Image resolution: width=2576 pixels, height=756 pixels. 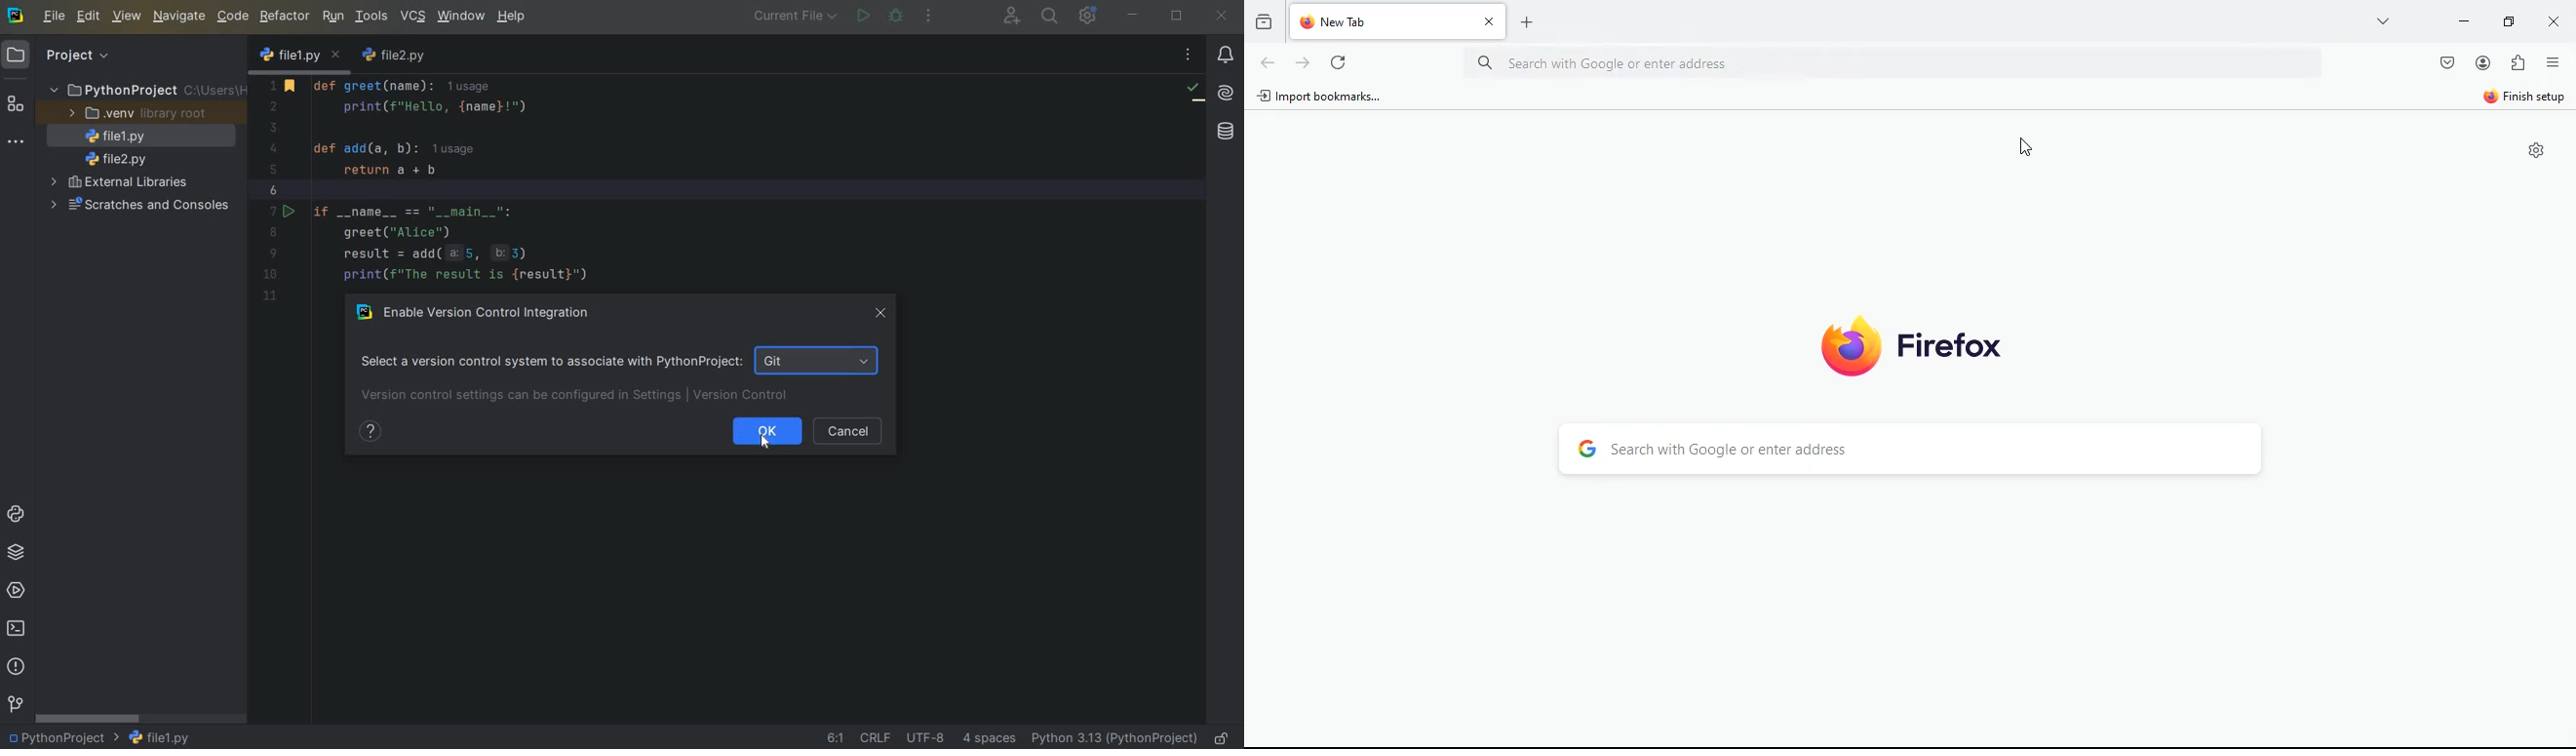 I want to click on tab, so click(x=1401, y=21).